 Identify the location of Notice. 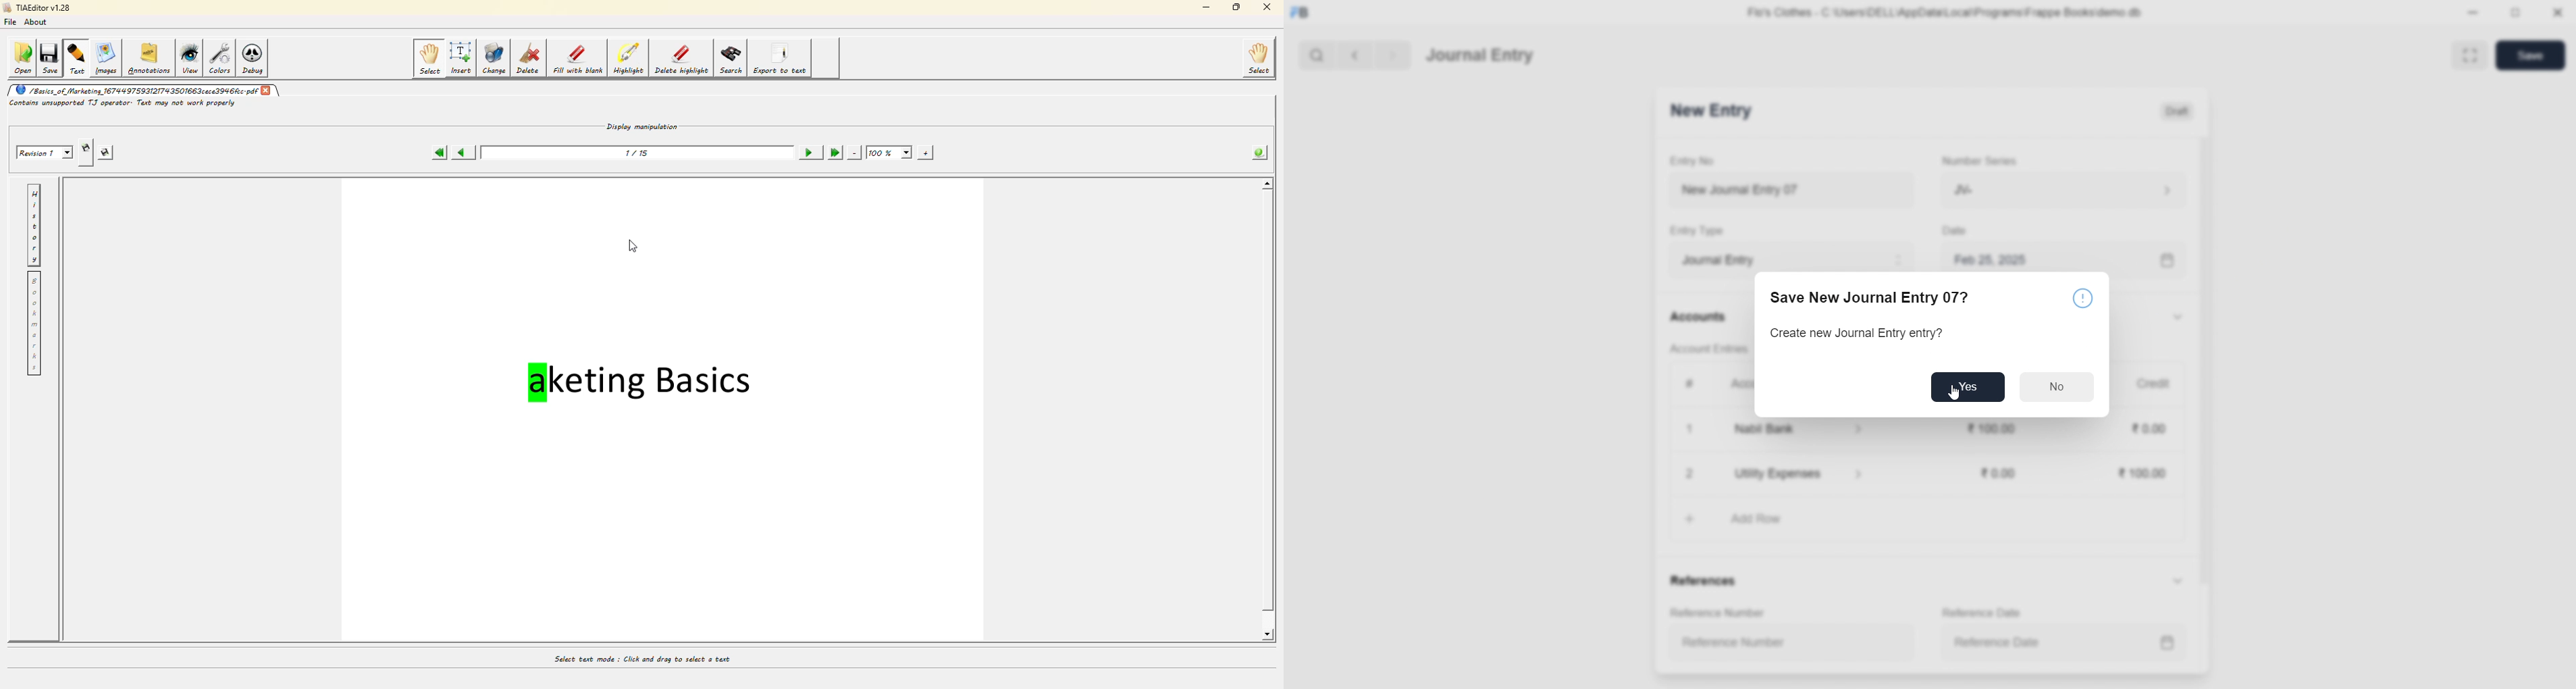
(2082, 299).